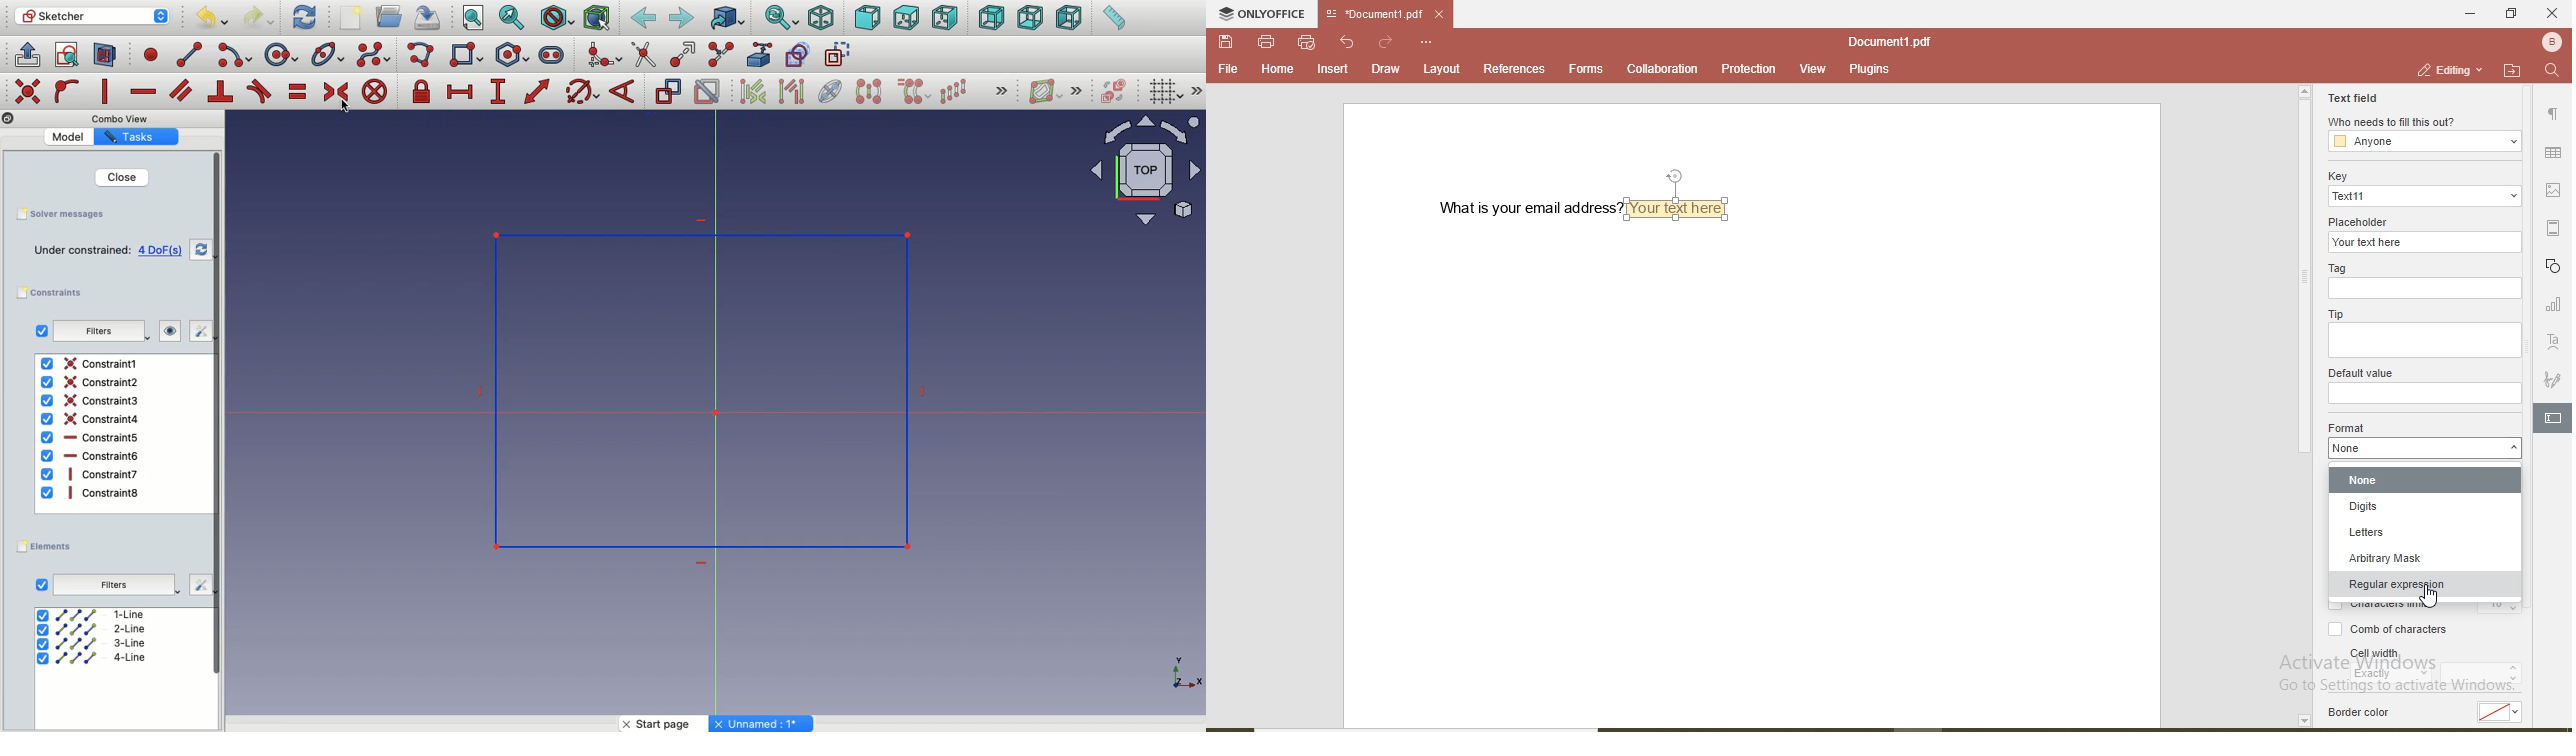 This screenshot has width=2576, height=756. Describe the element at coordinates (2557, 228) in the screenshot. I see `margin` at that location.